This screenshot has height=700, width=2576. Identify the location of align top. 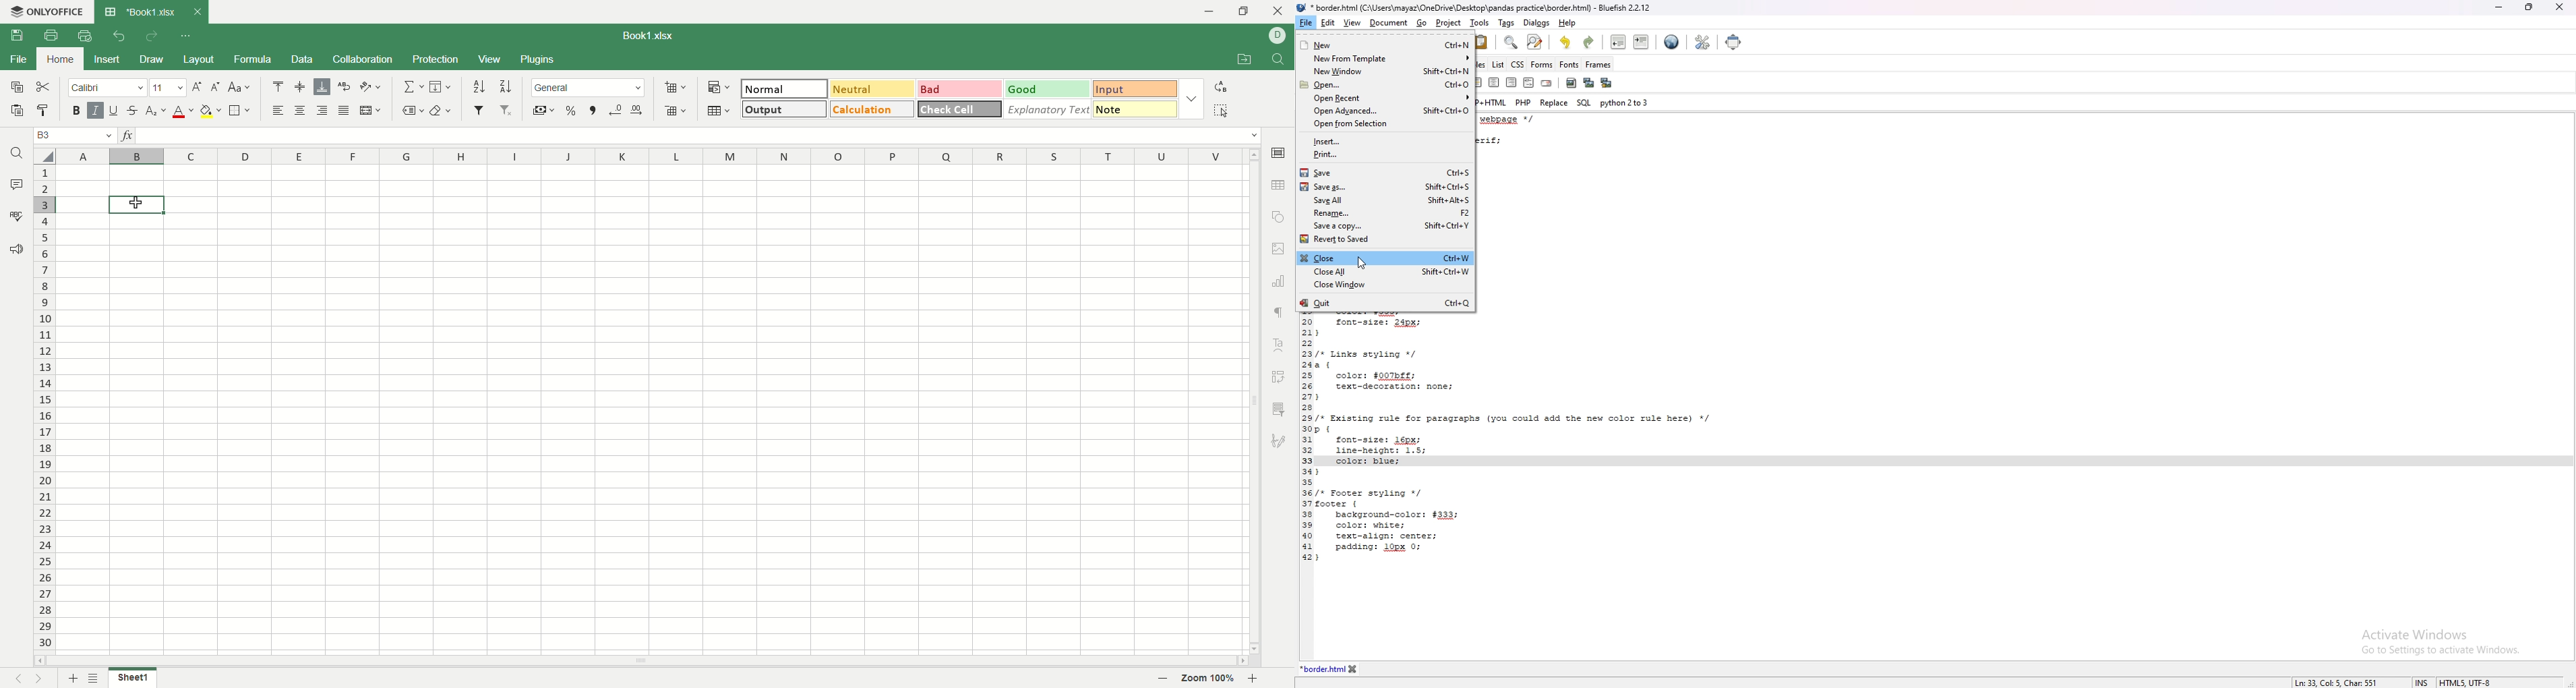
(278, 86).